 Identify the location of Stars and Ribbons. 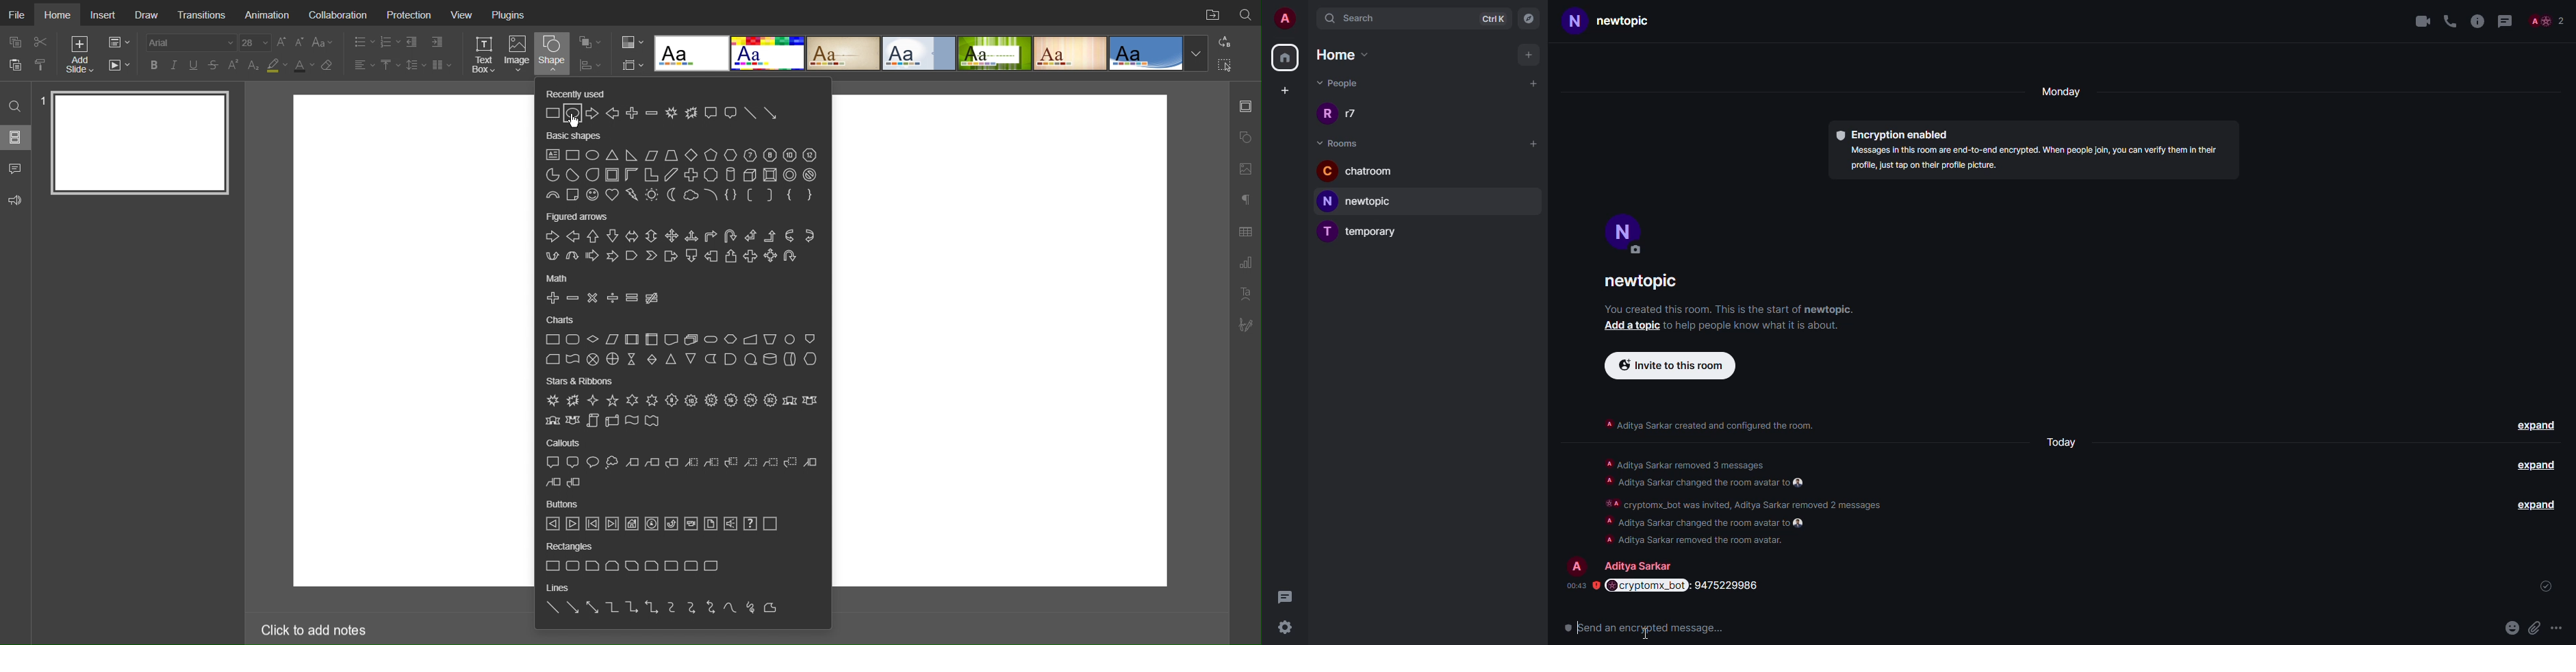
(682, 403).